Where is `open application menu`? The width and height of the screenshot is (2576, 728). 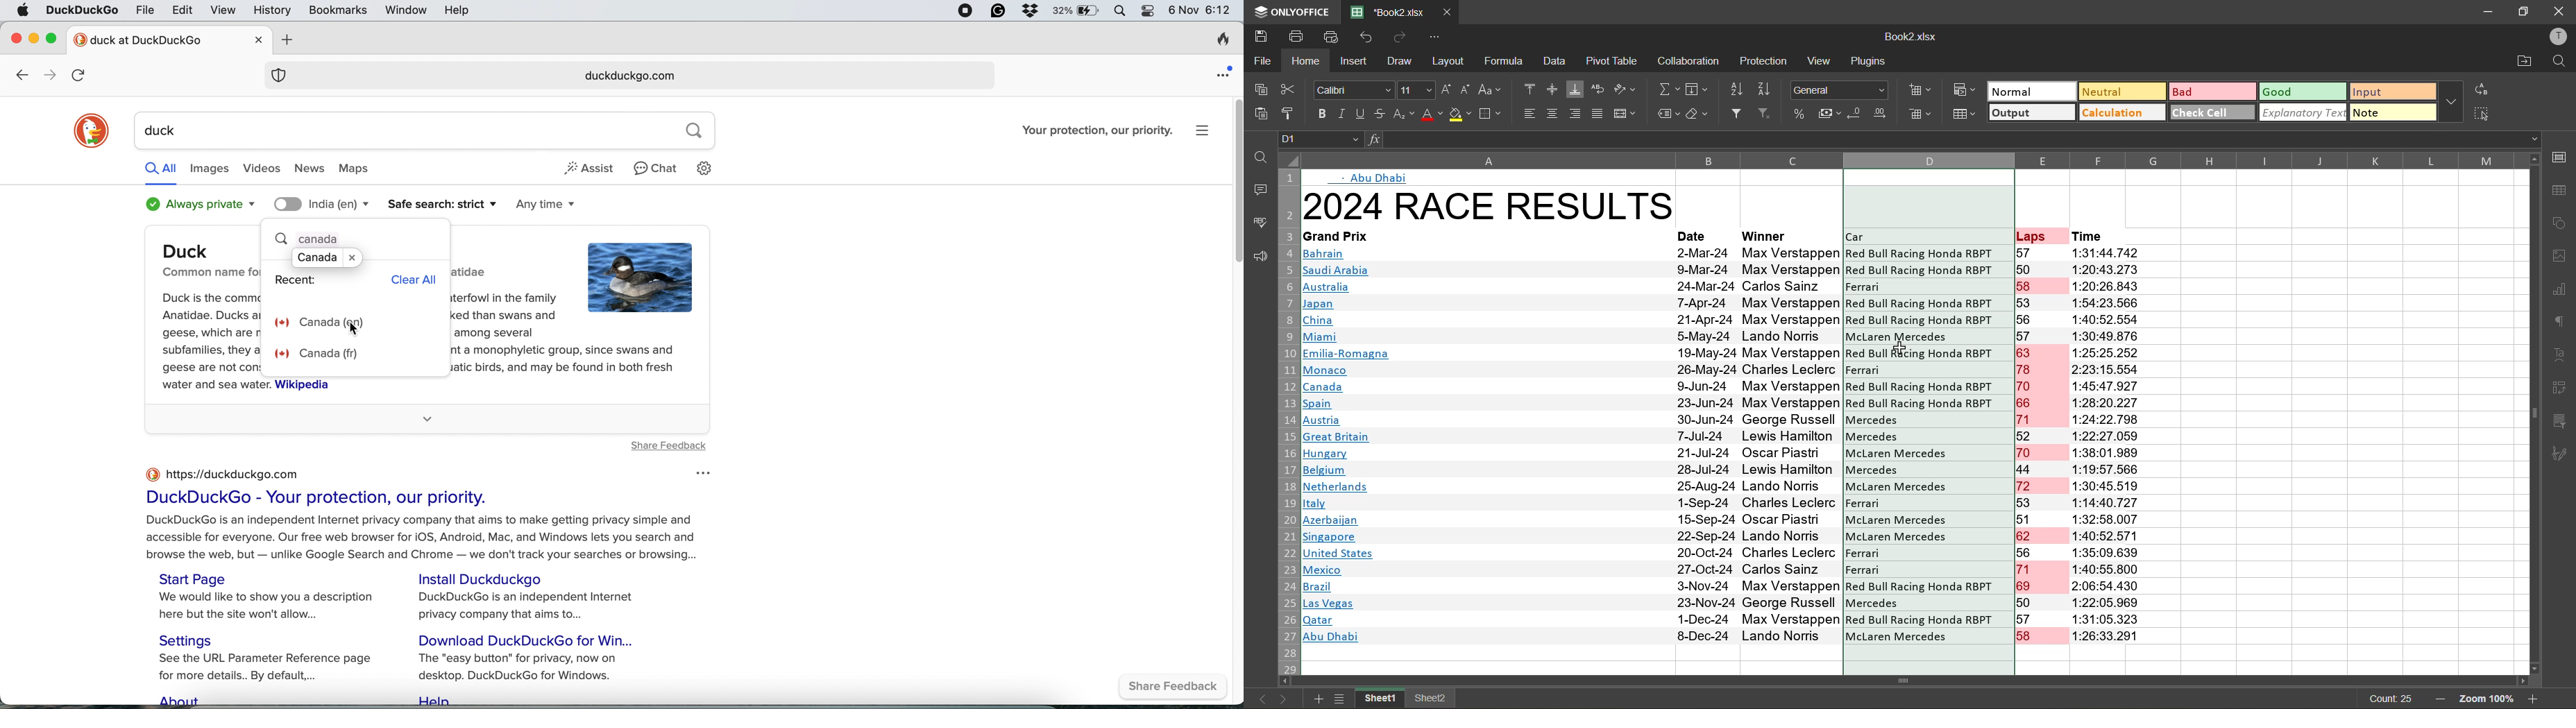
open application menu is located at coordinates (1225, 71).